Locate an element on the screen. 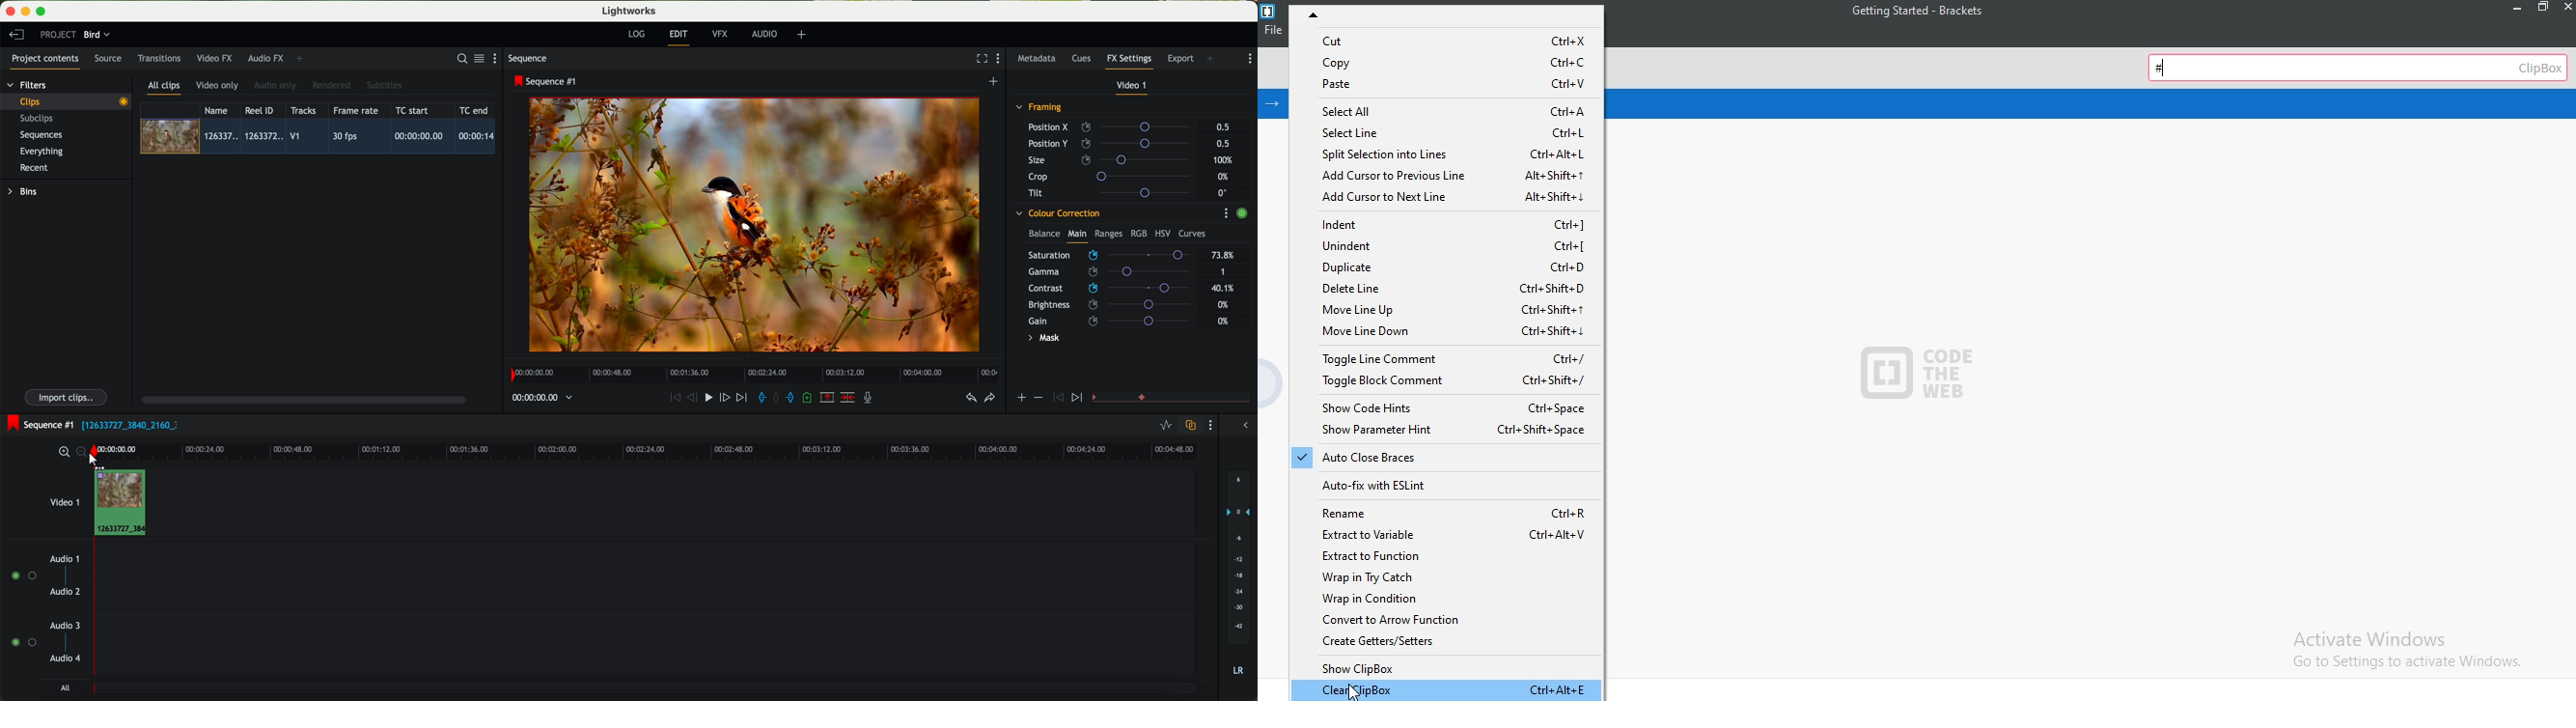 The height and width of the screenshot is (728, 2576). enable audio is located at coordinates (23, 642).